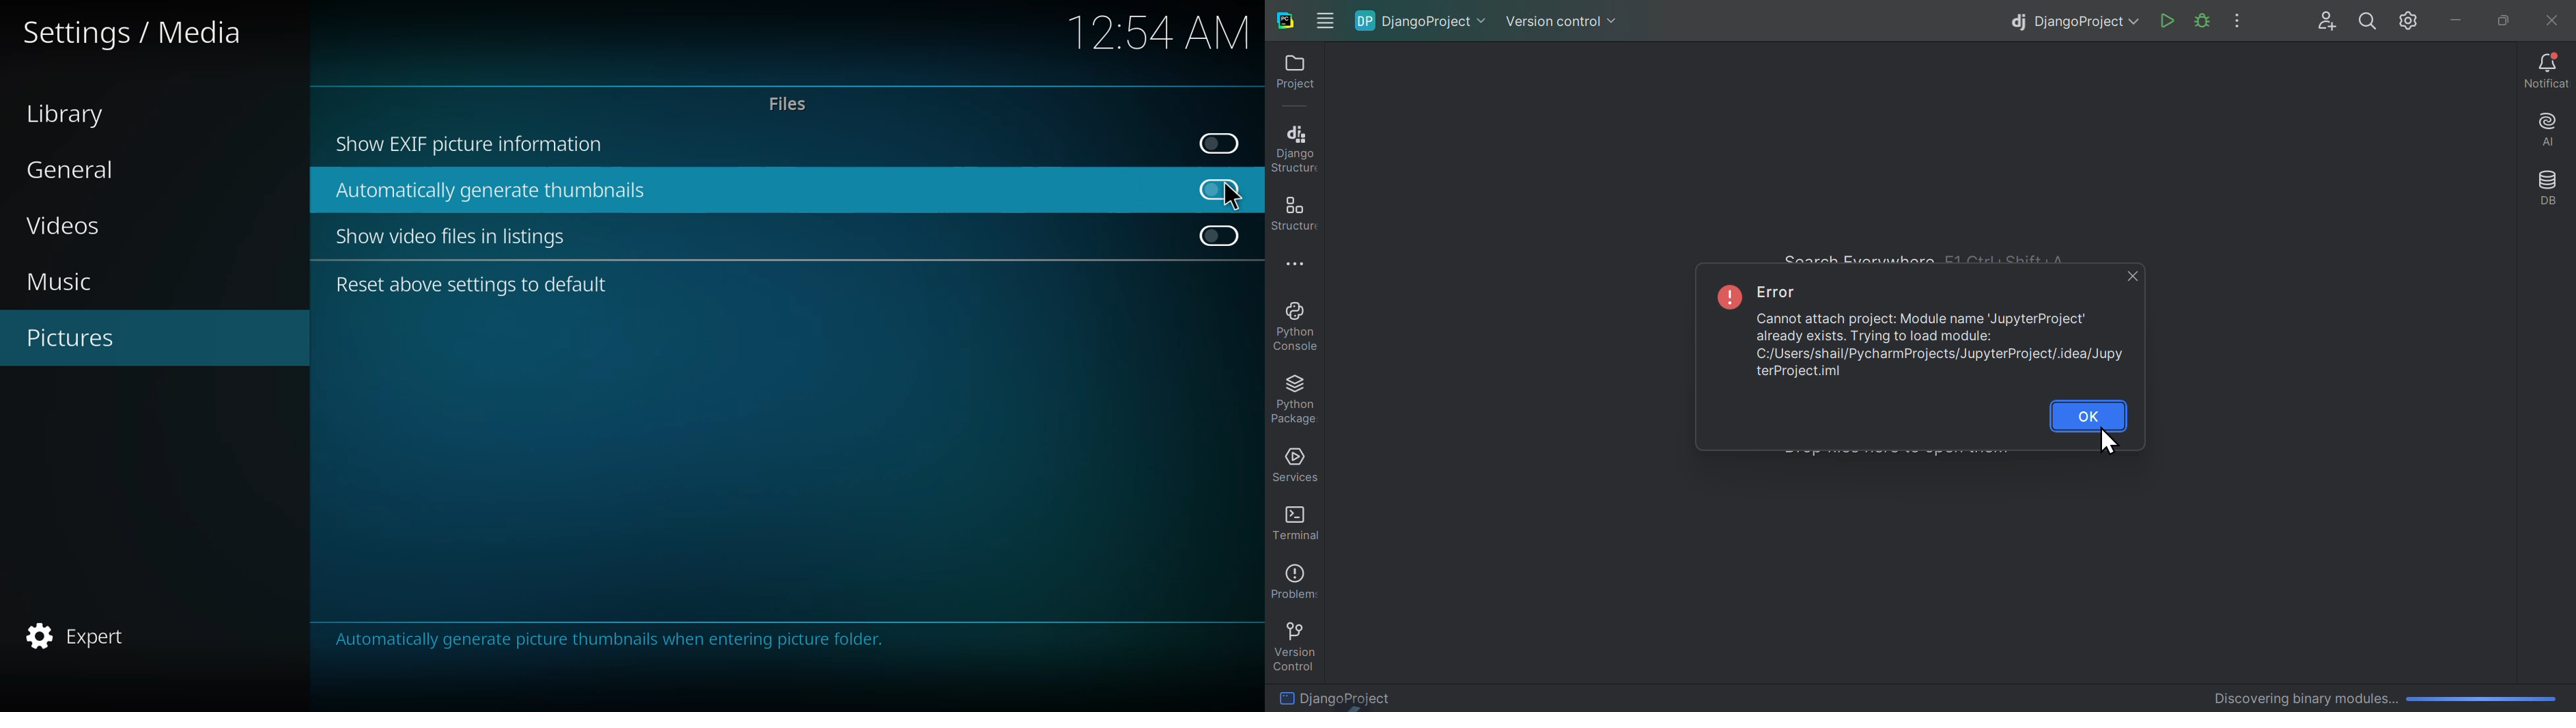  I want to click on disabled, so click(1218, 189).